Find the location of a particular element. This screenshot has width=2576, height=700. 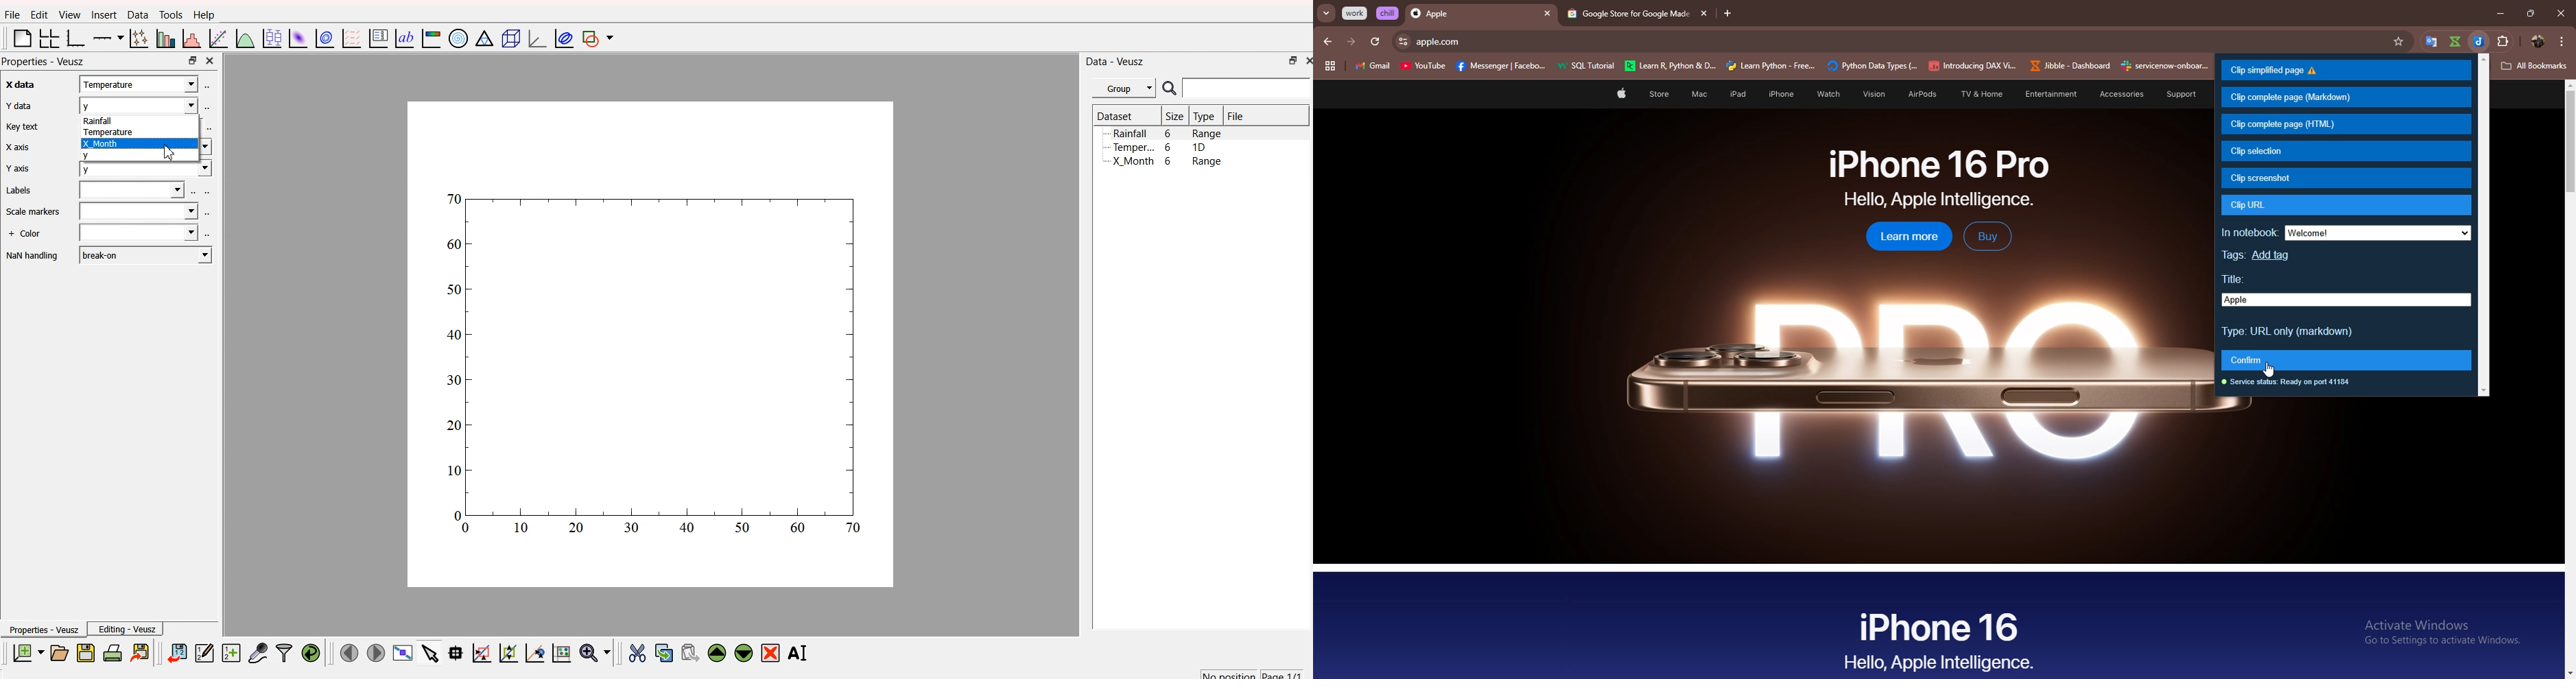

arrange grid in graph is located at coordinates (48, 39).